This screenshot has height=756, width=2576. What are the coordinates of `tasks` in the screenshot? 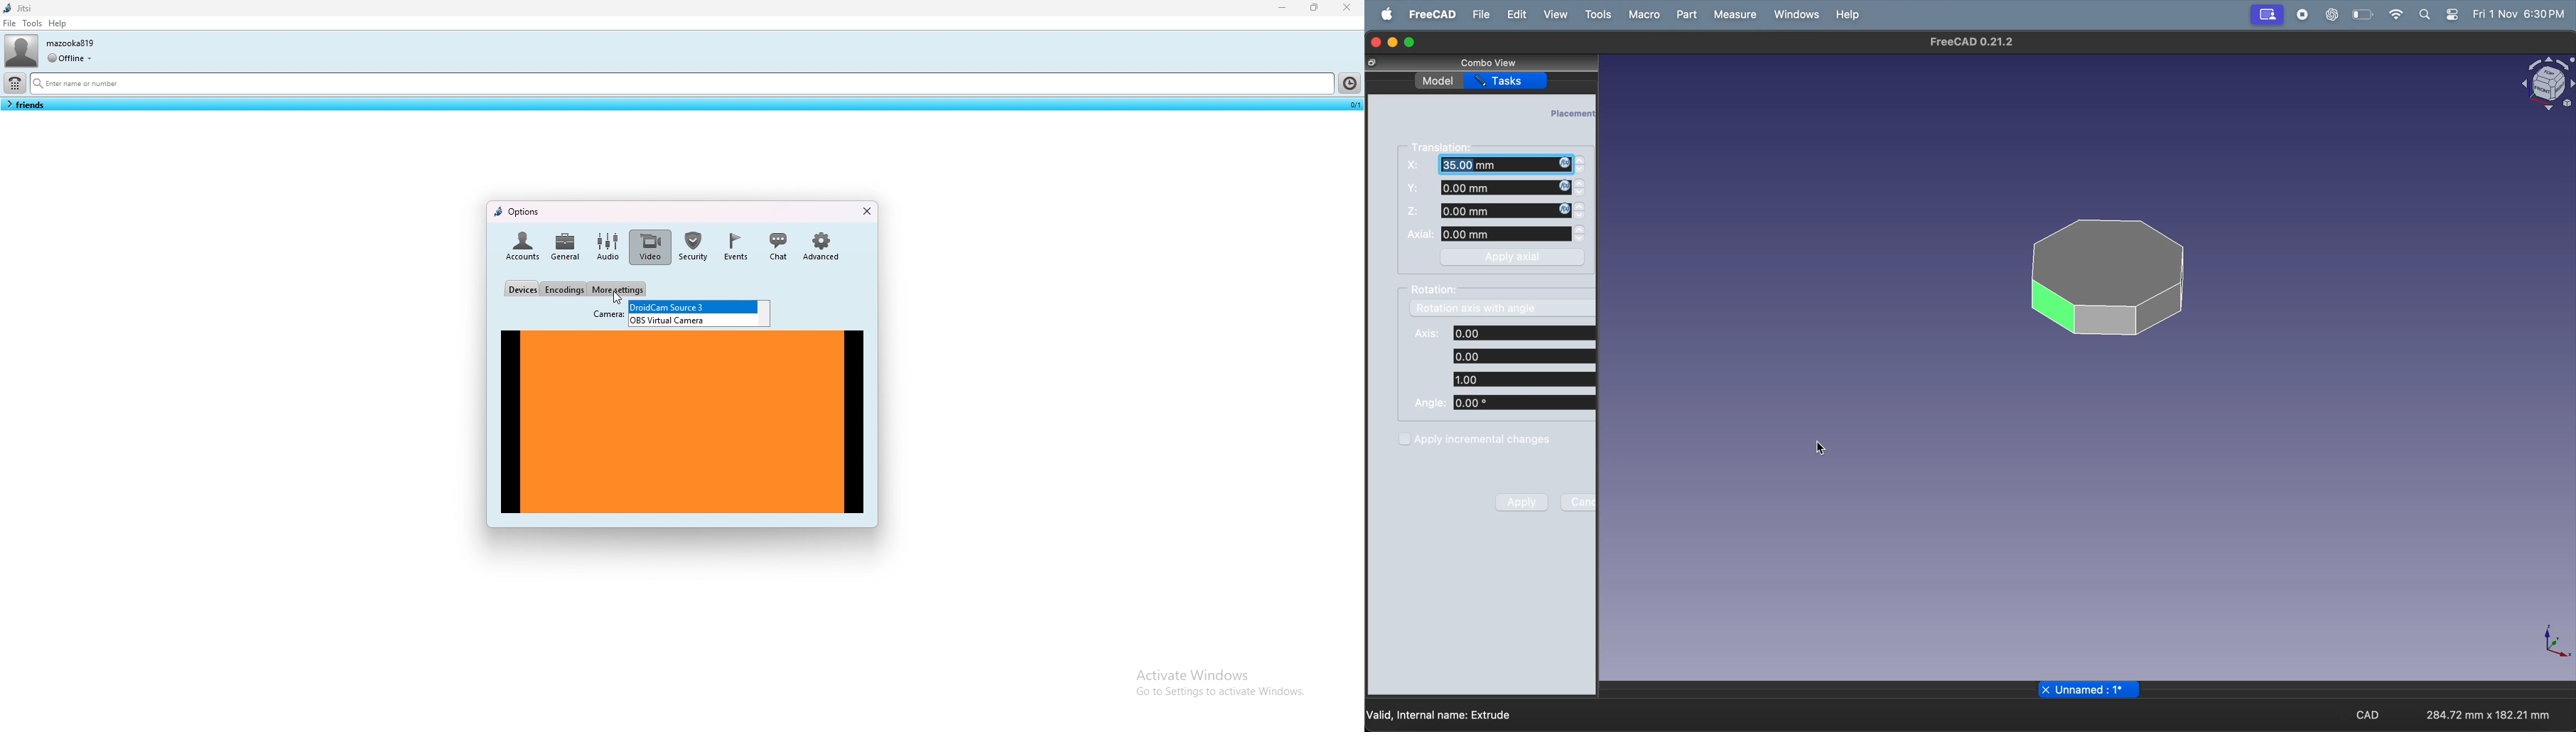 It's located at (1509, 81).